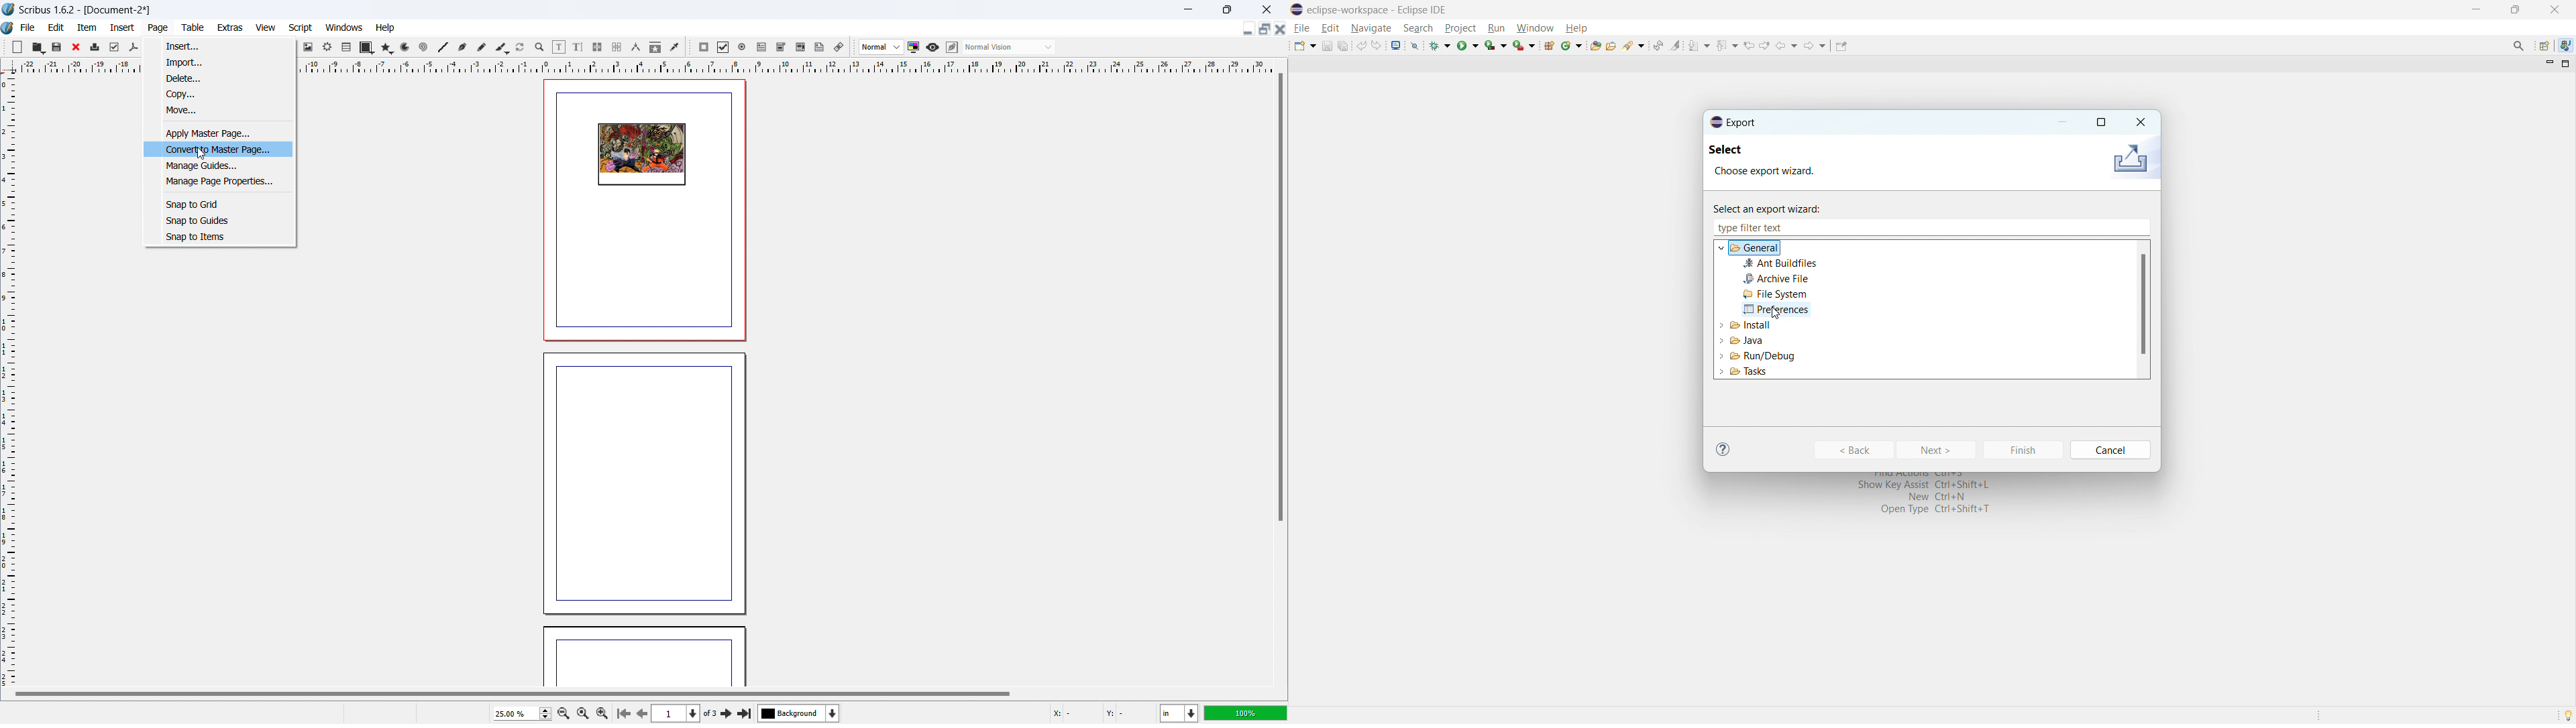  What do you see at coordinates (219, 133) in the screenshot?
I see `apply master page` at bounding box center [219, 133].